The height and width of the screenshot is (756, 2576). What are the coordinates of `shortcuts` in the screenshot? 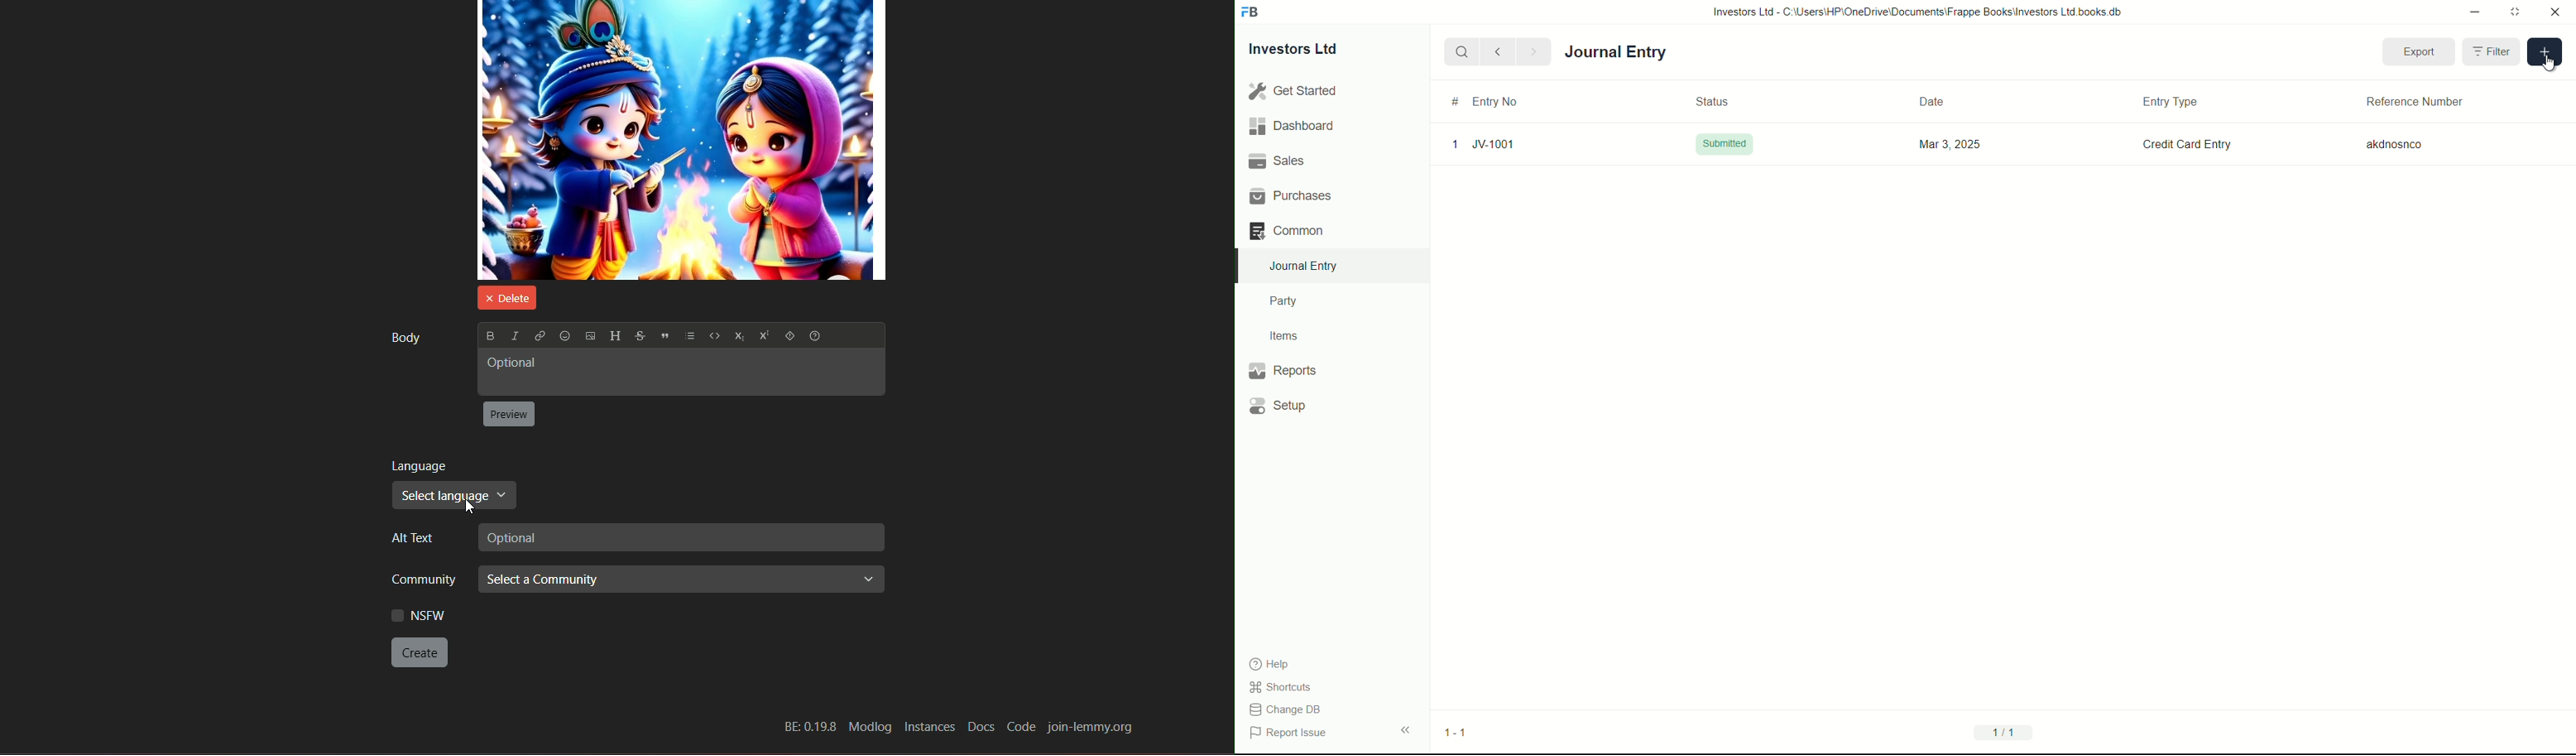 It's located at (1284, 687).